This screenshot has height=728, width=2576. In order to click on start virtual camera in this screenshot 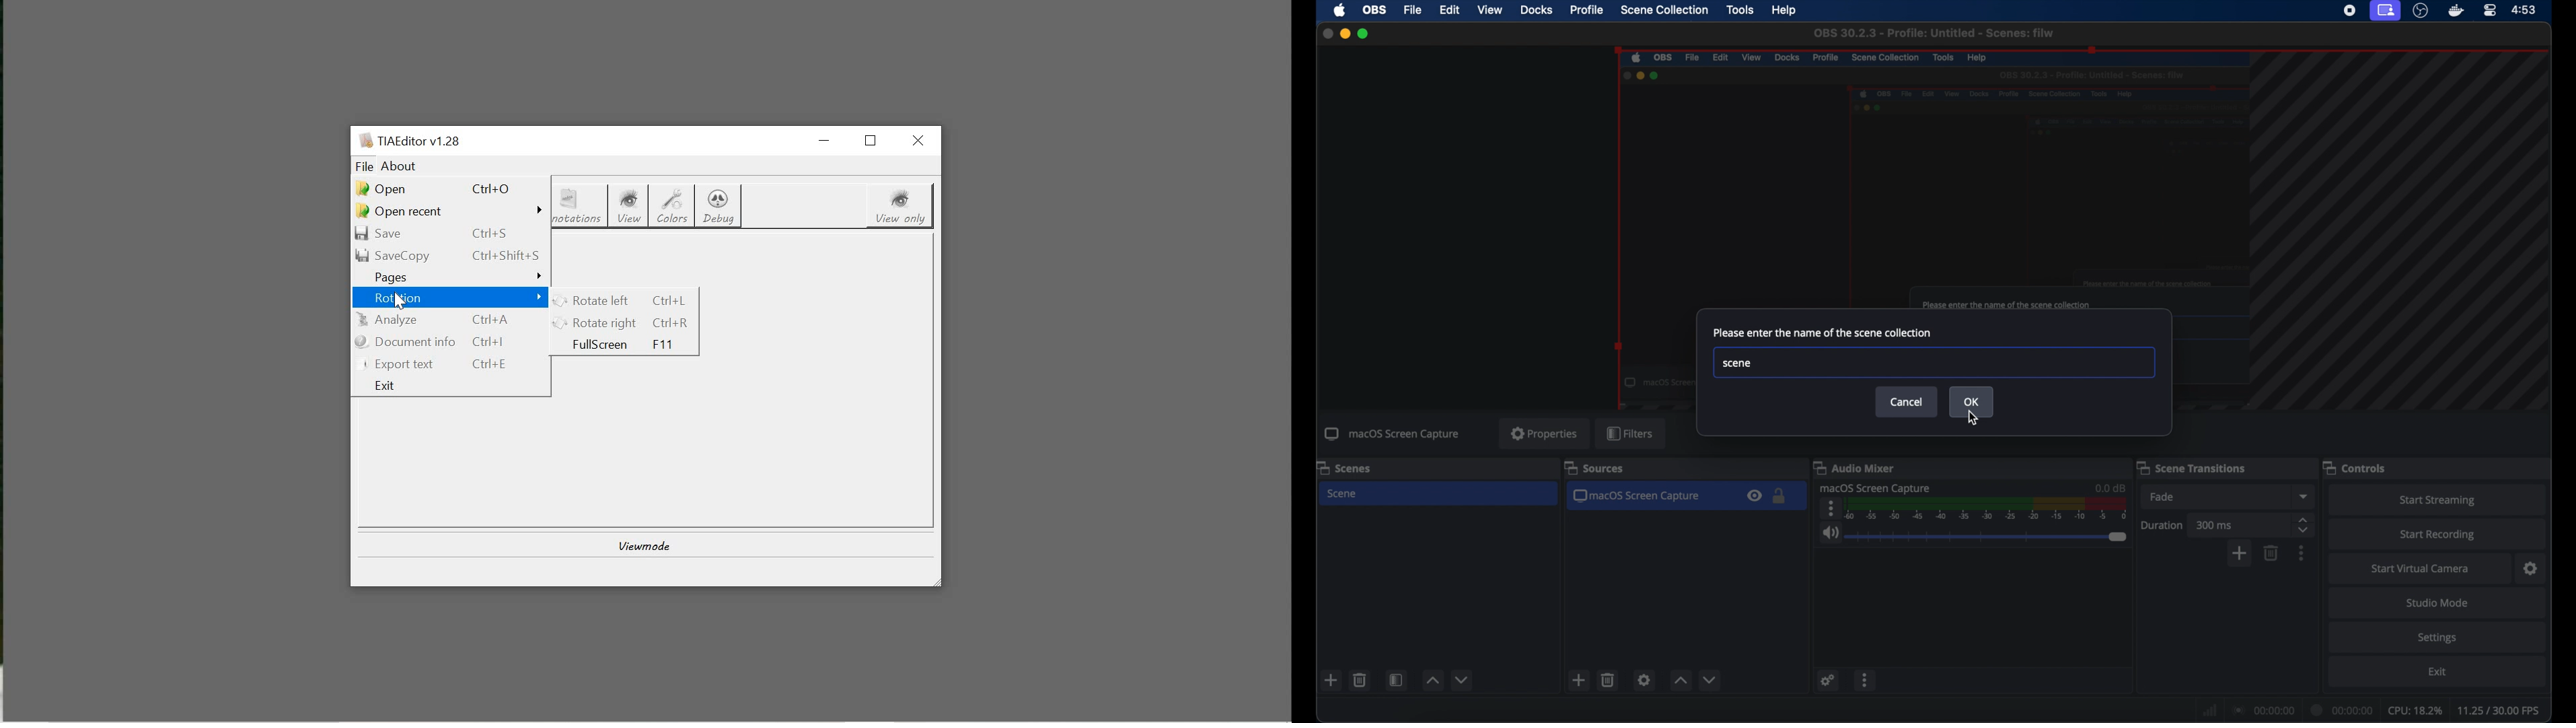, I will do `click(2422, 567)`.